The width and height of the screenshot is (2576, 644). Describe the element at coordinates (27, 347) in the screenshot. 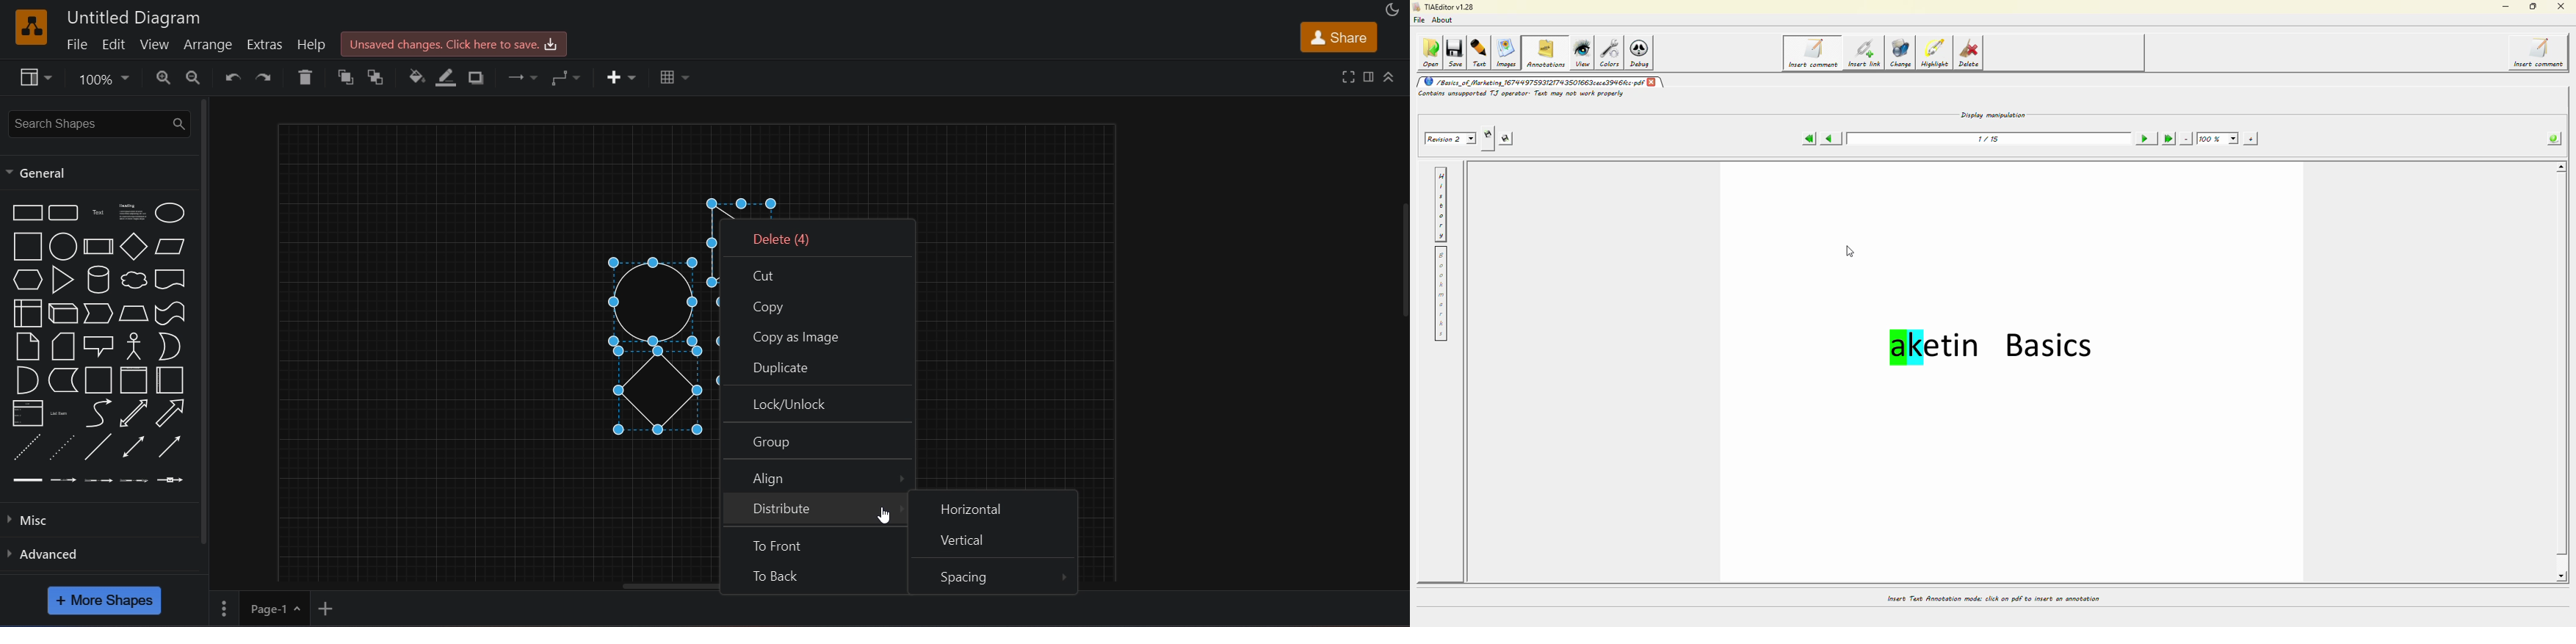

I see `notes` at that location.